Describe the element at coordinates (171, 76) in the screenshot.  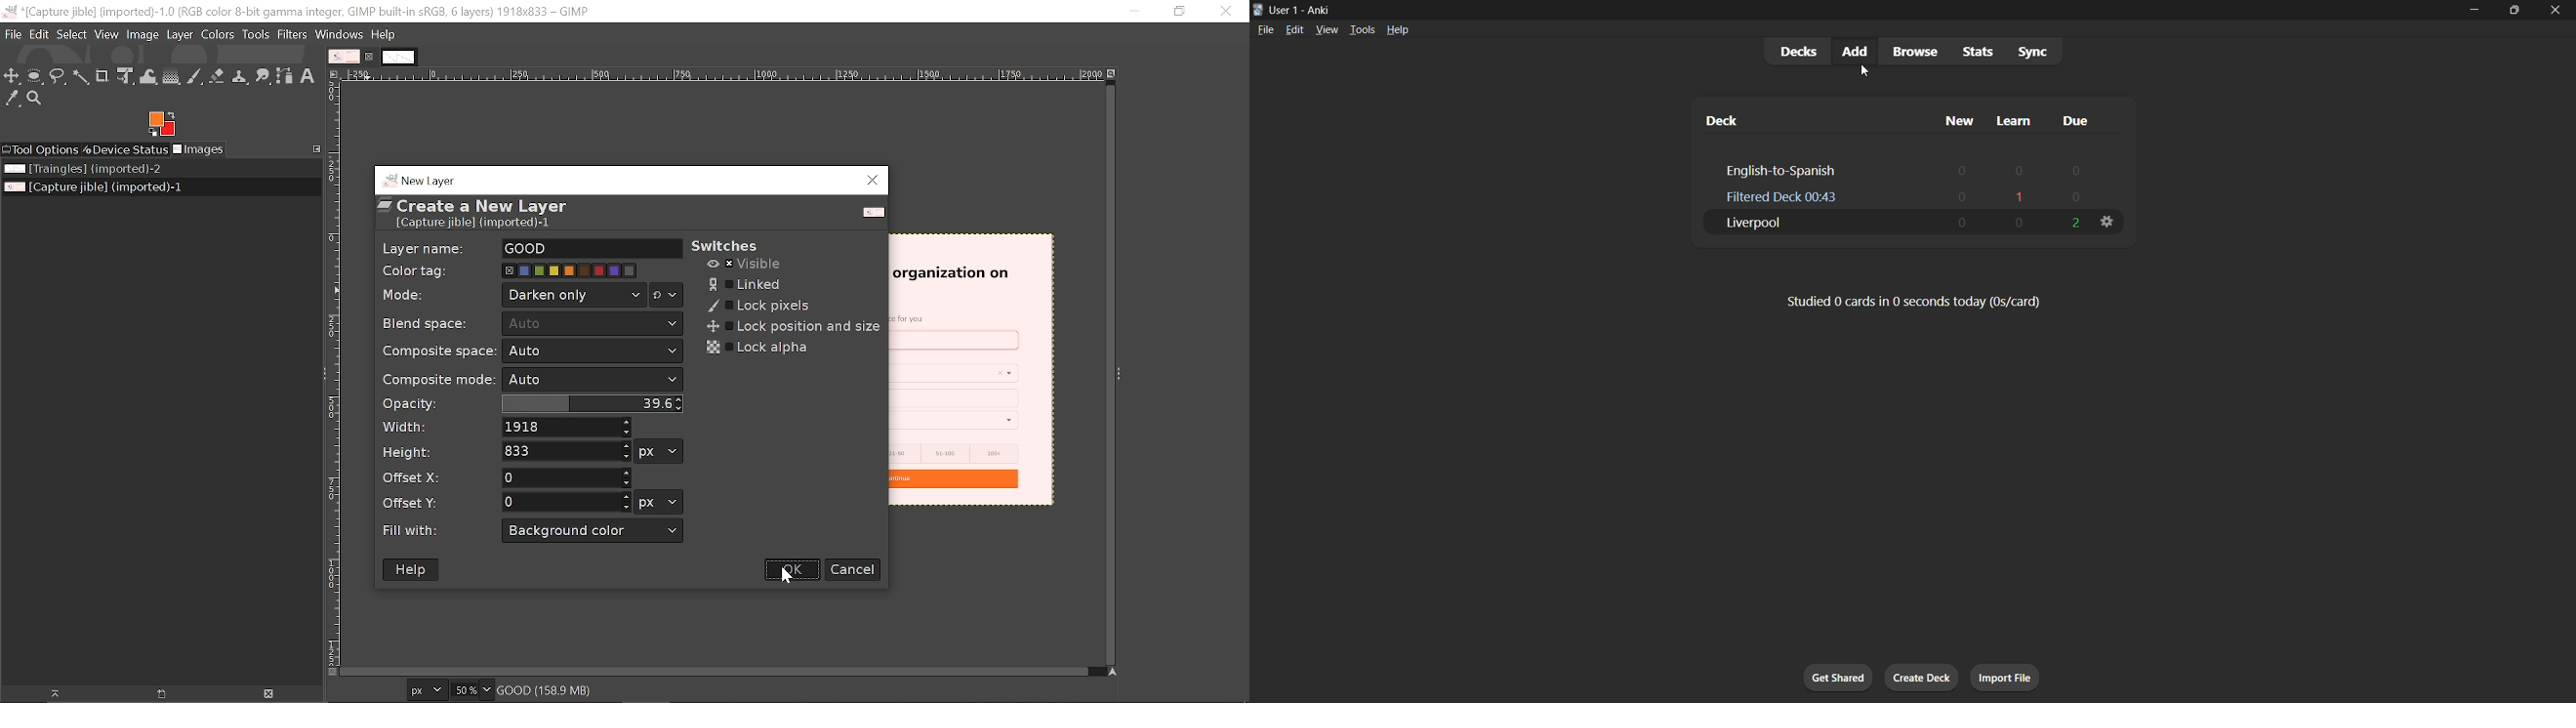
I see `Gradient` at that location.